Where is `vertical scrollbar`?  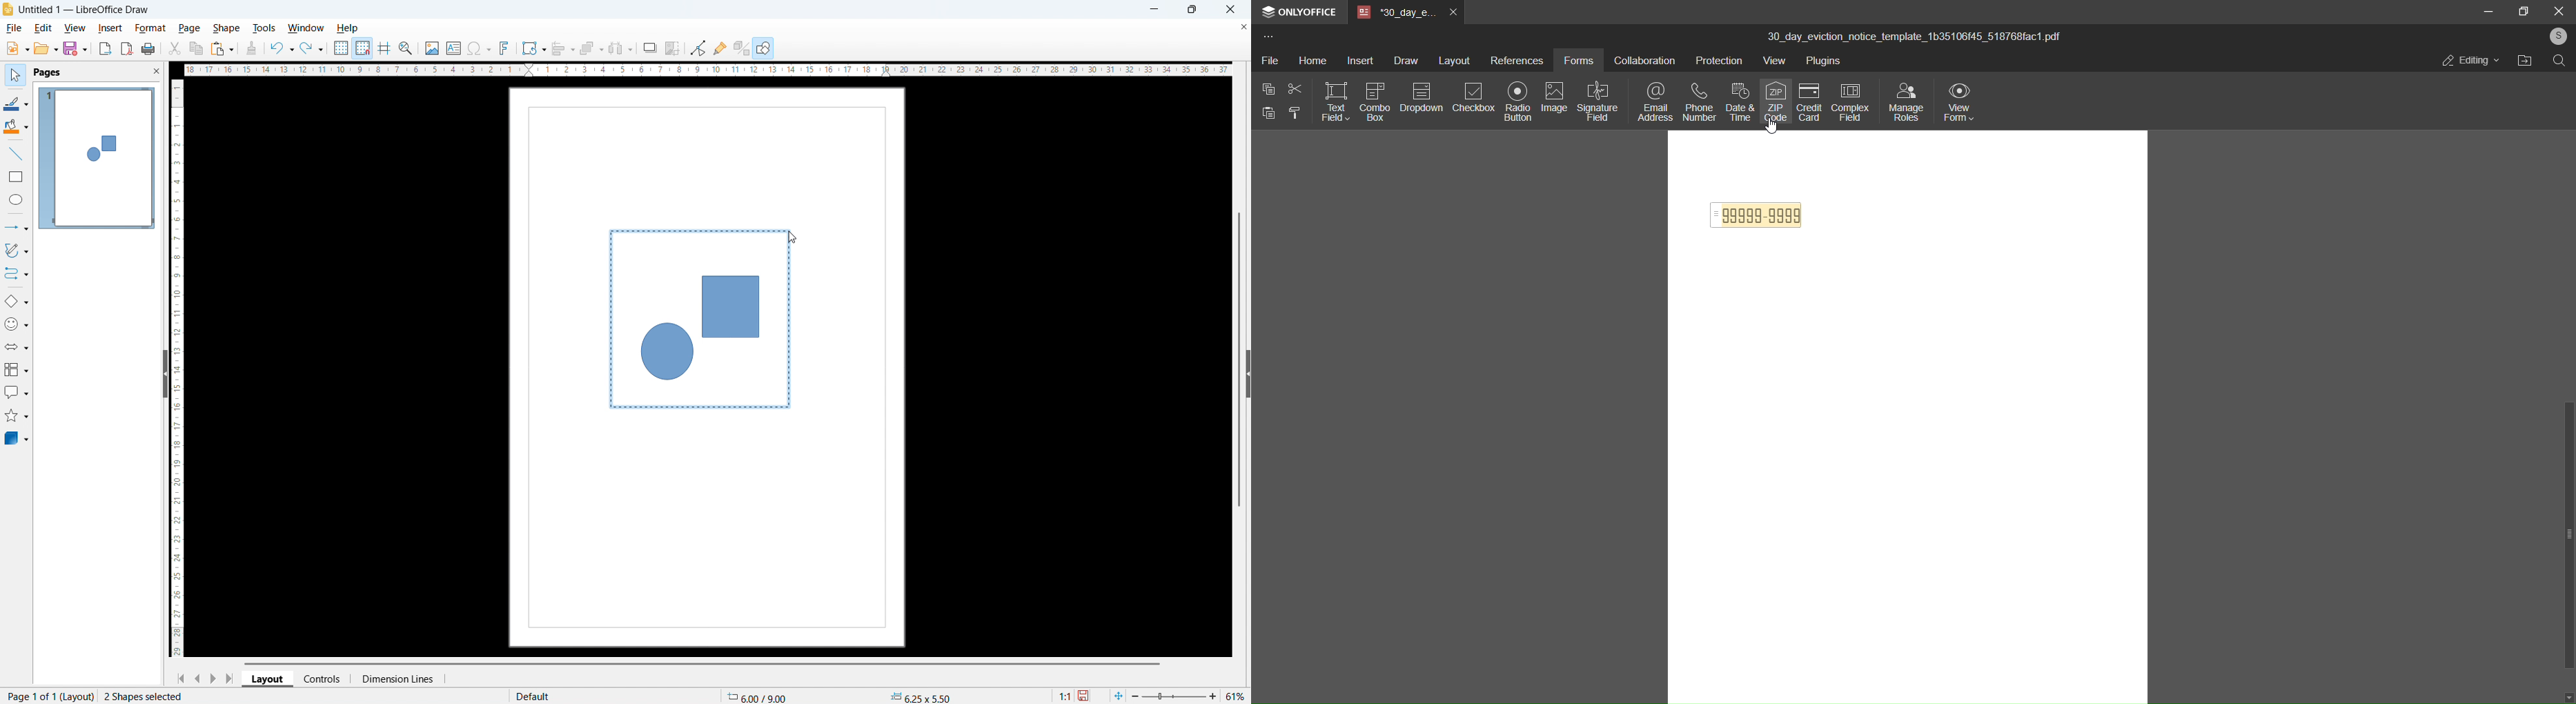 vertical scrollbar is located at coordinates (1240, 357).